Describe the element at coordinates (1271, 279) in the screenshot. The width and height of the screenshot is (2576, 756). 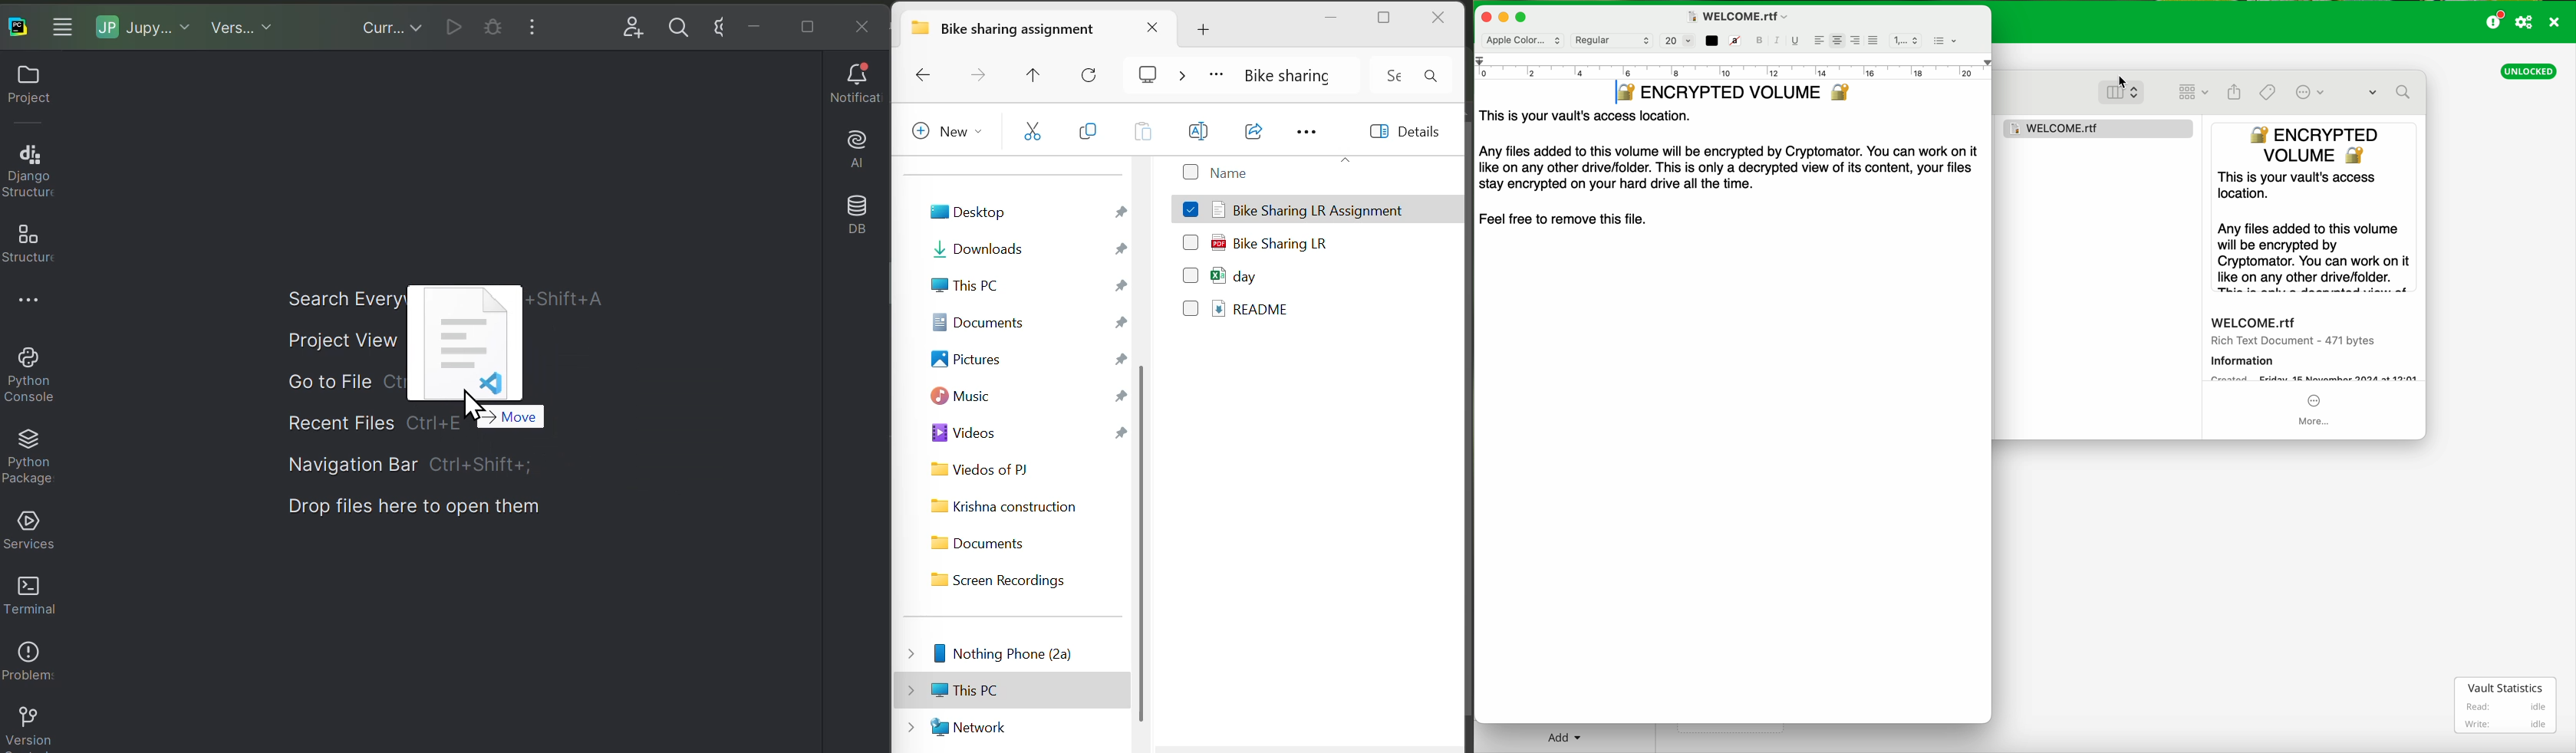
I see `day` at that location.